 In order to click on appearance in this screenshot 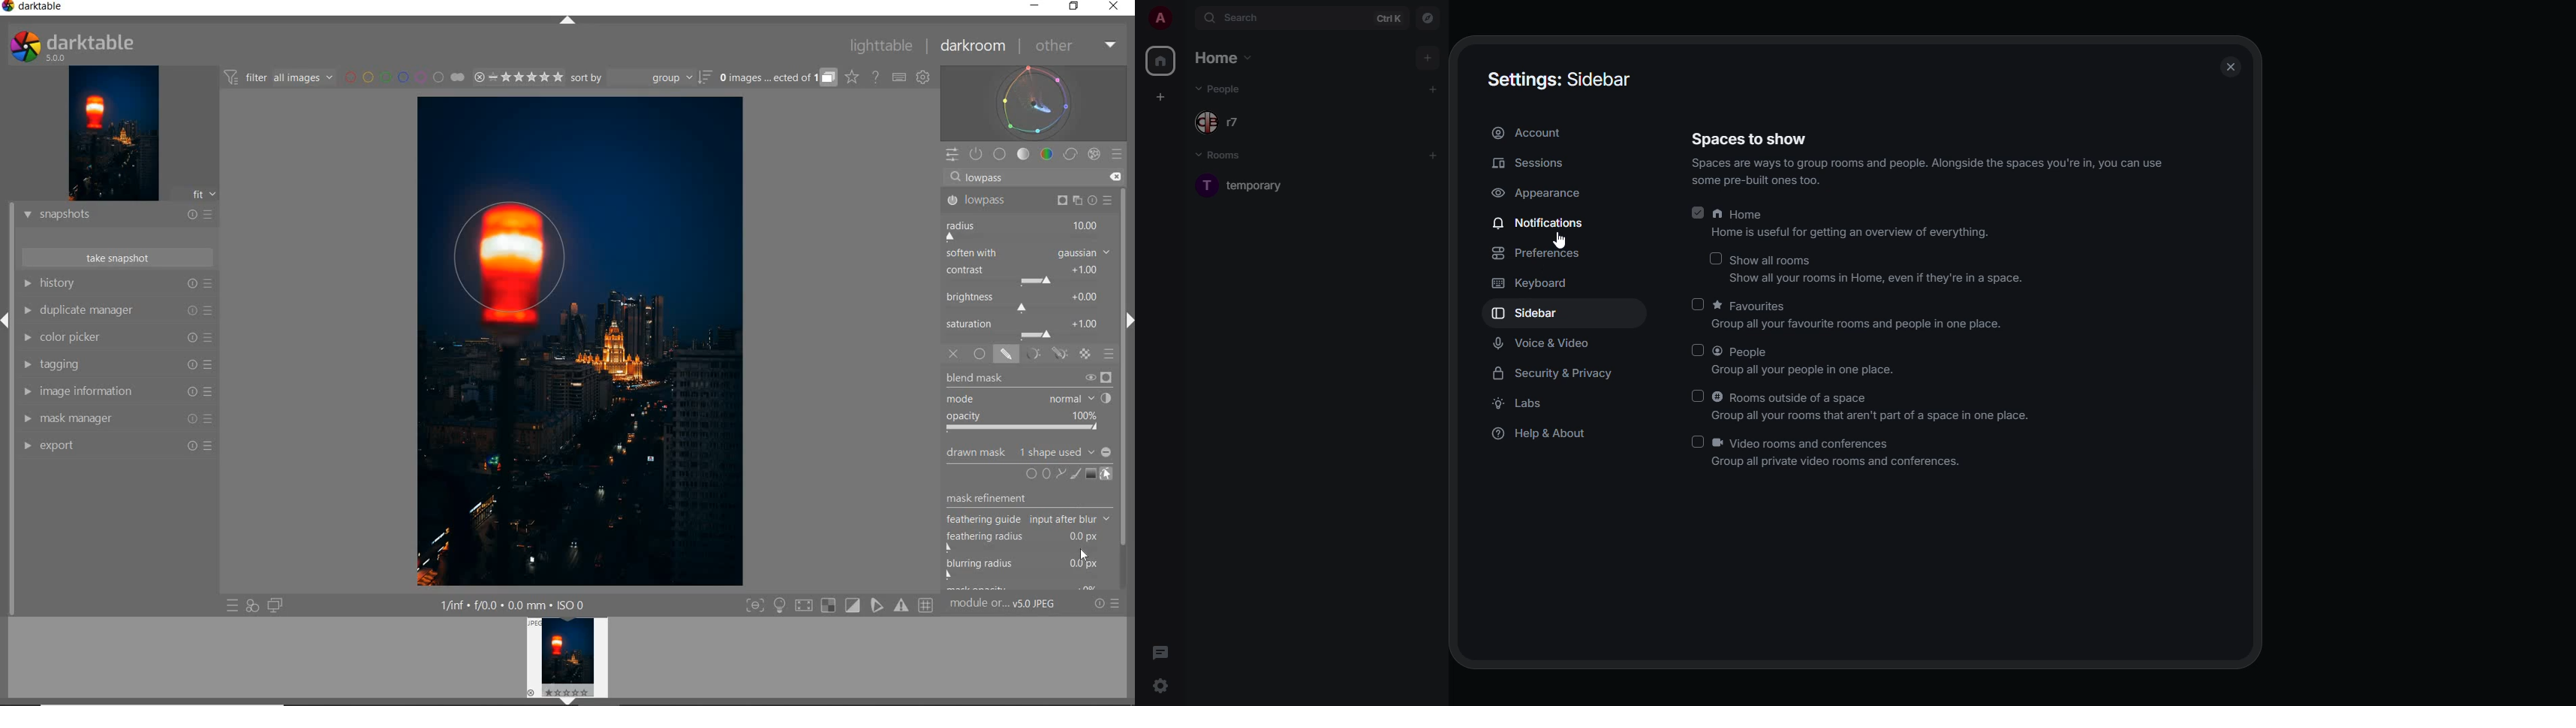, I will do `click(1538, 194)`.